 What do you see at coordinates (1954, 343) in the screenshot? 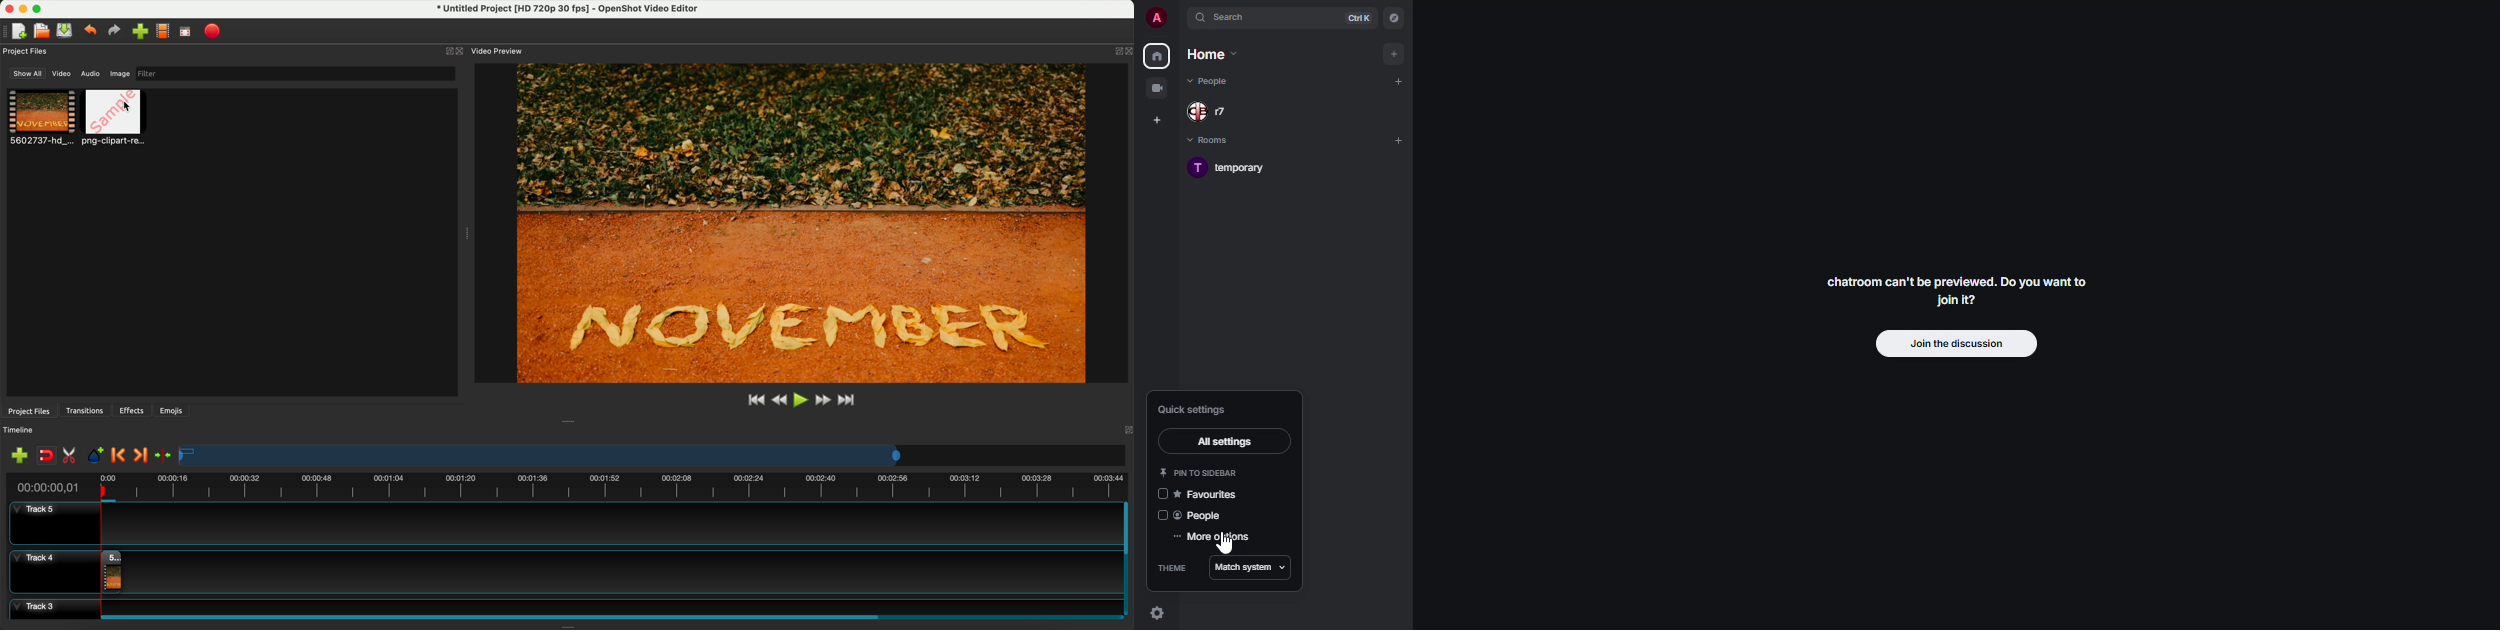
I see `join the discussion` at bounding box center [1954, 343].